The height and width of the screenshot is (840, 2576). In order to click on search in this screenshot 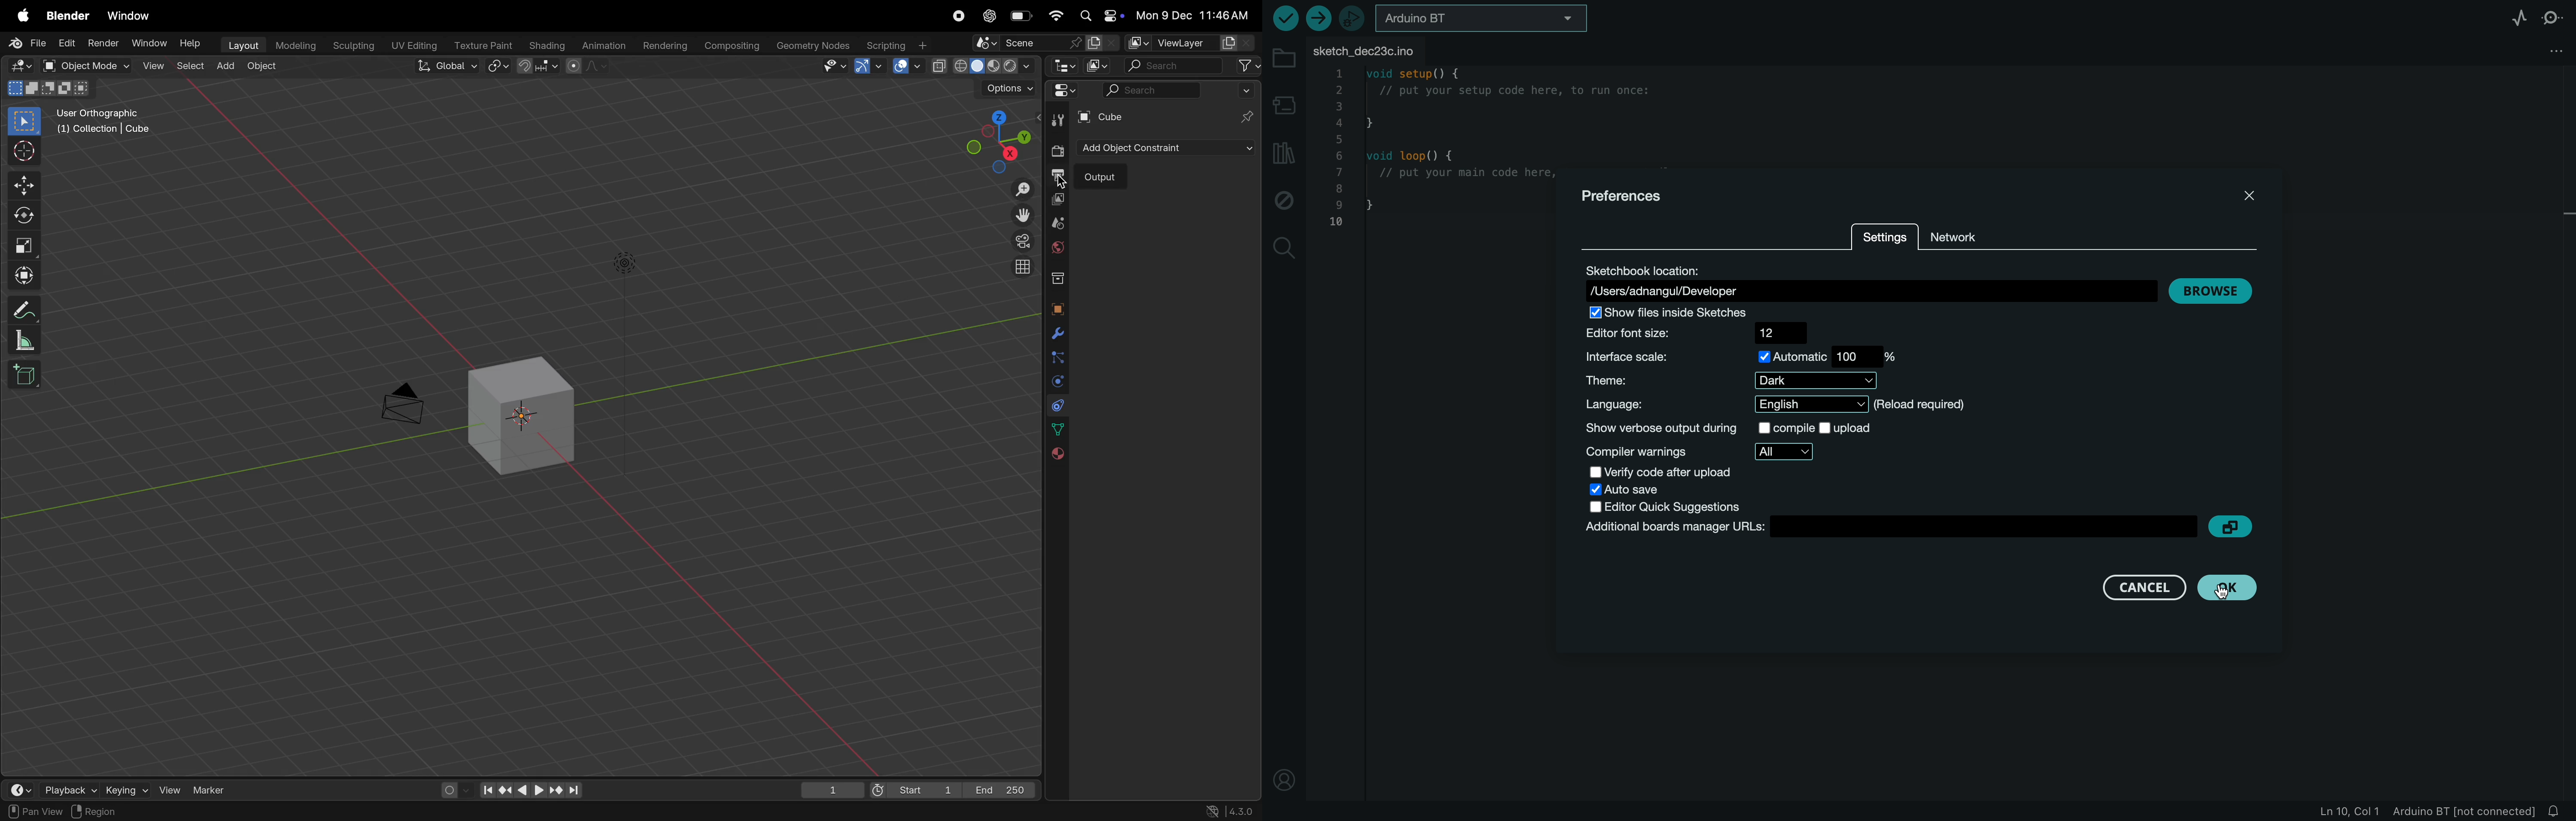, I will do `click(1151, 93)`.